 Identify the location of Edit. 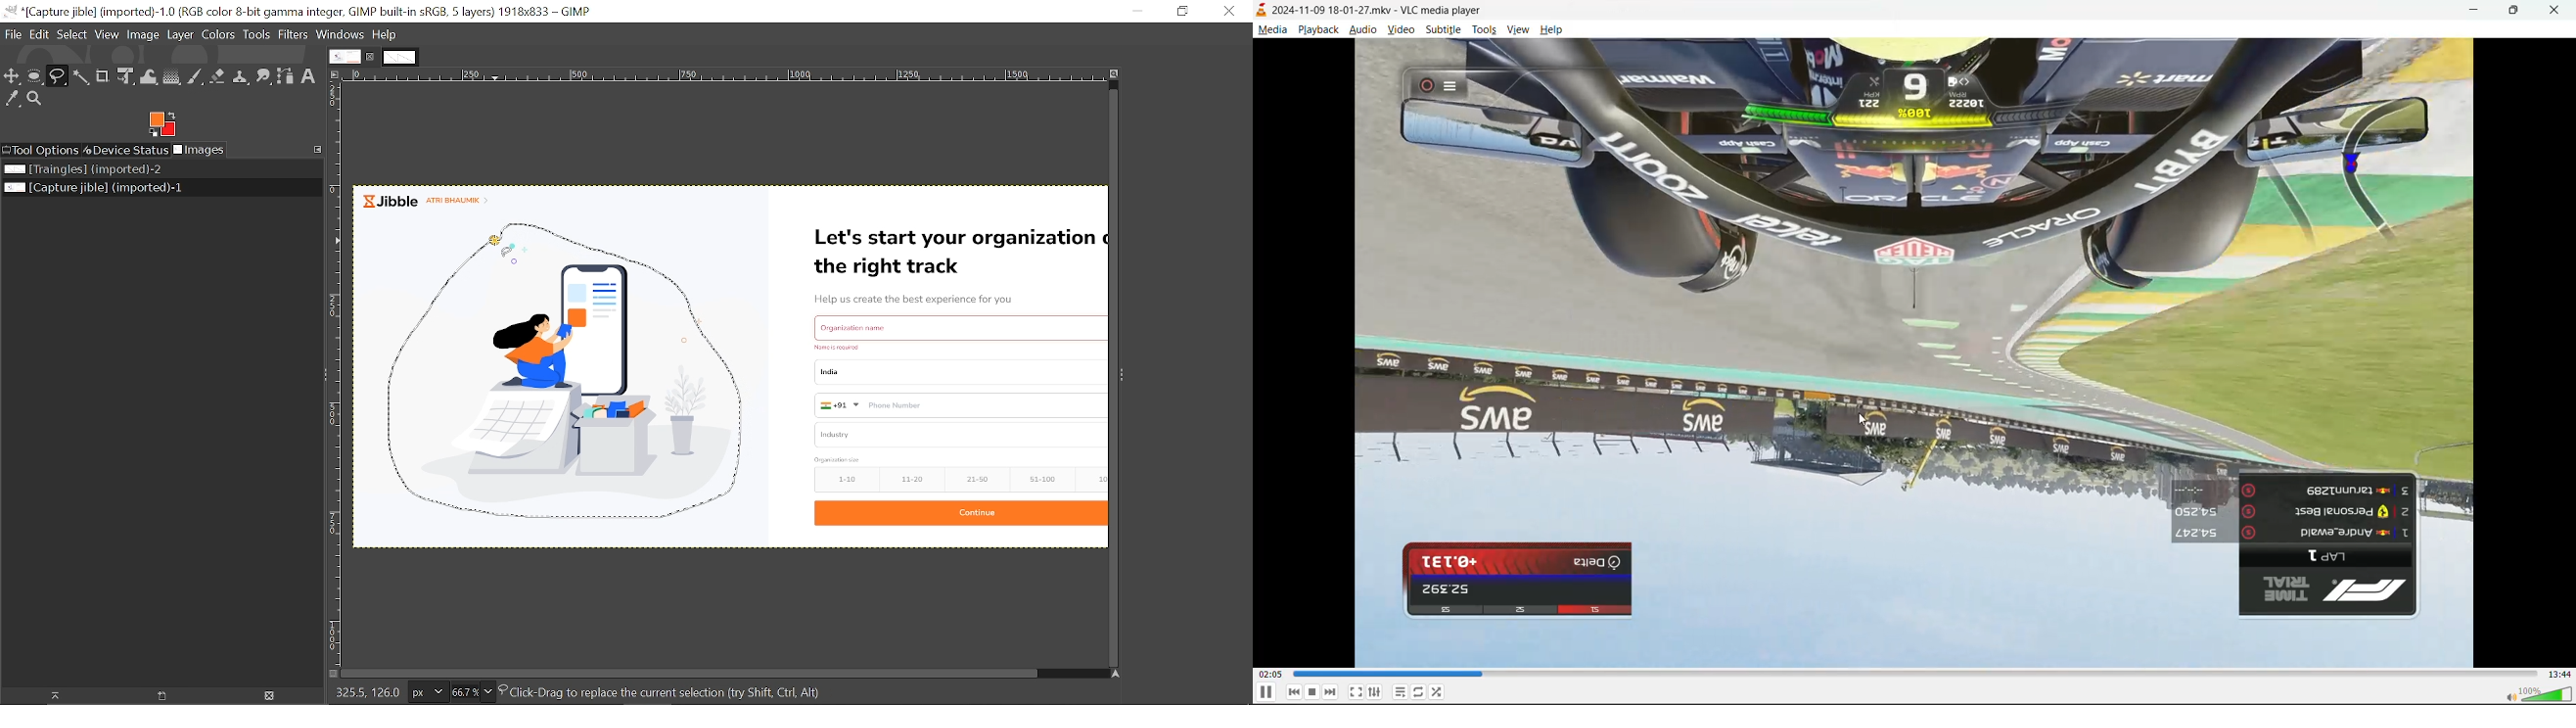
(40, 34).